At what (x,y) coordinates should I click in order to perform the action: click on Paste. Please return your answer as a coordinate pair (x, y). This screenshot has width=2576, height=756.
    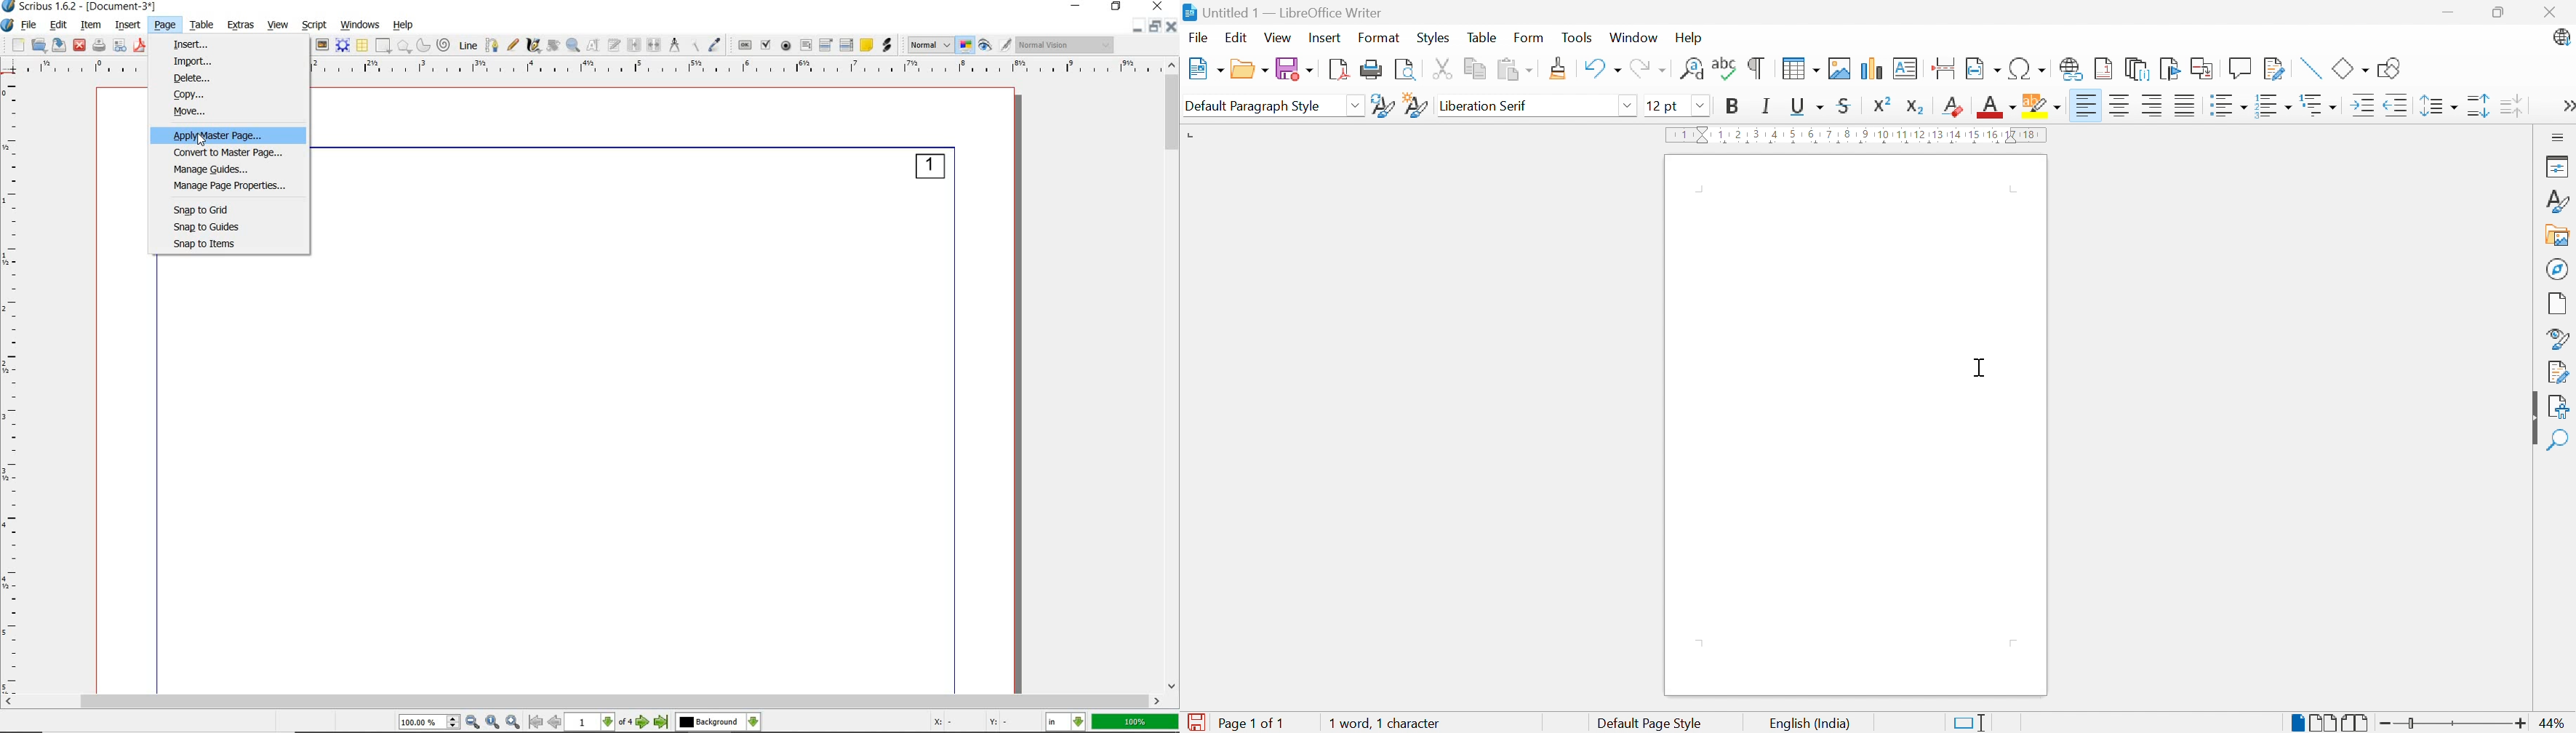
    Looking at the image, I should click on (1513, 68).